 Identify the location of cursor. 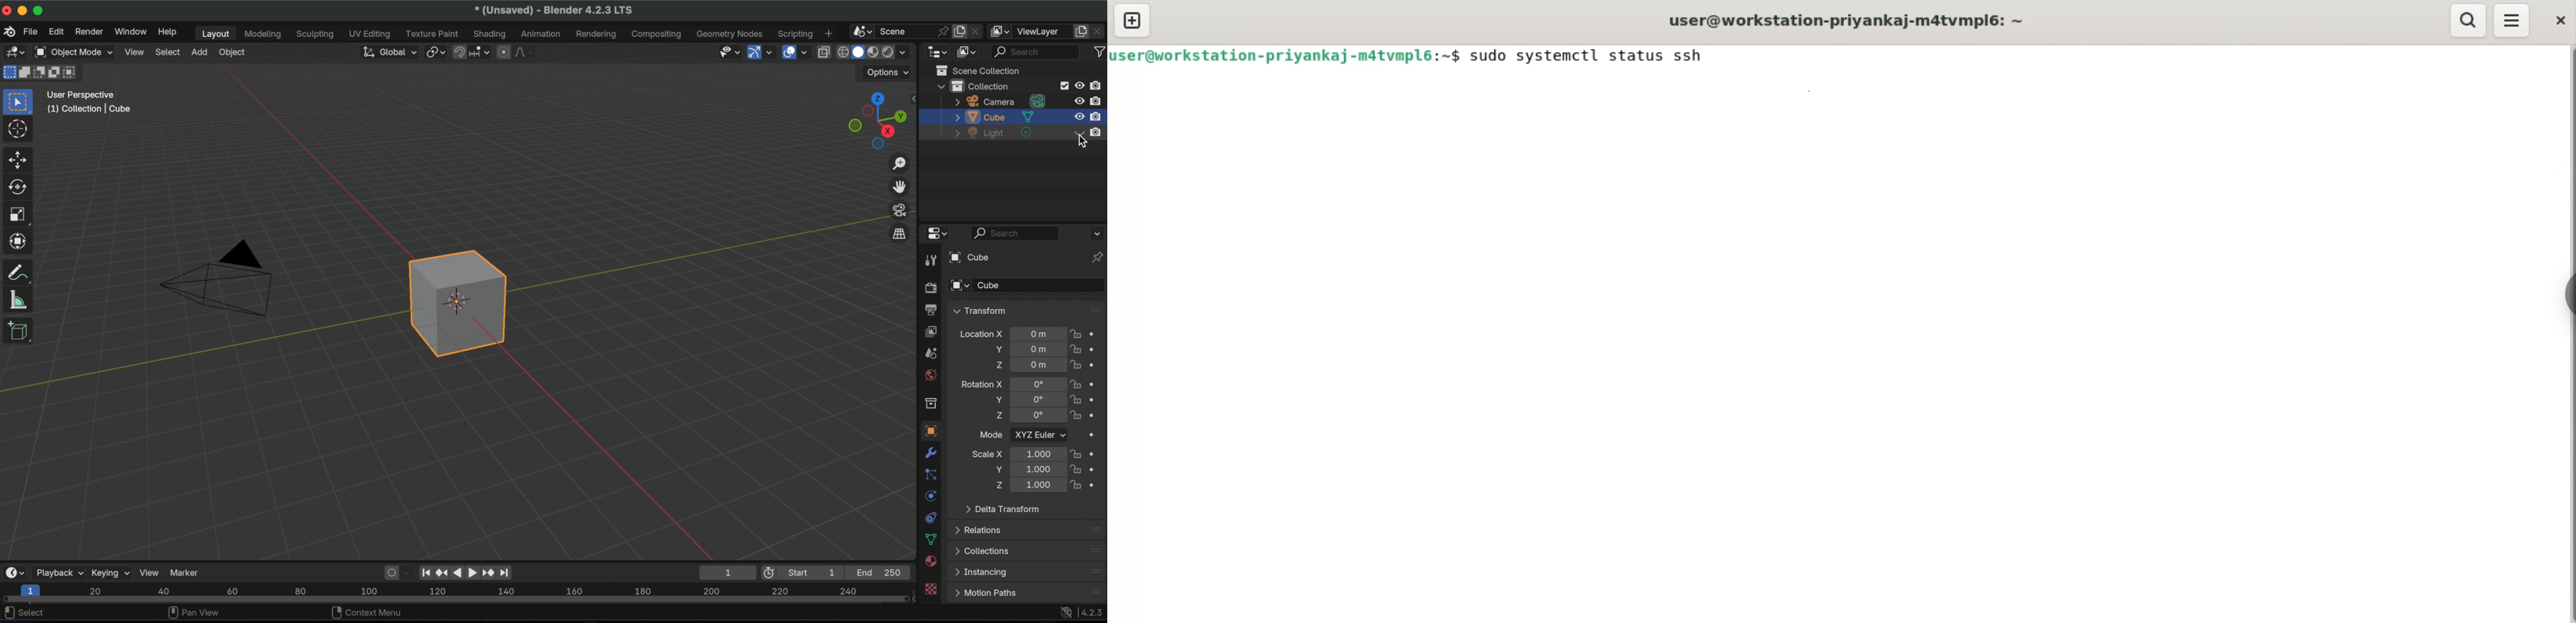
(1084, 144).